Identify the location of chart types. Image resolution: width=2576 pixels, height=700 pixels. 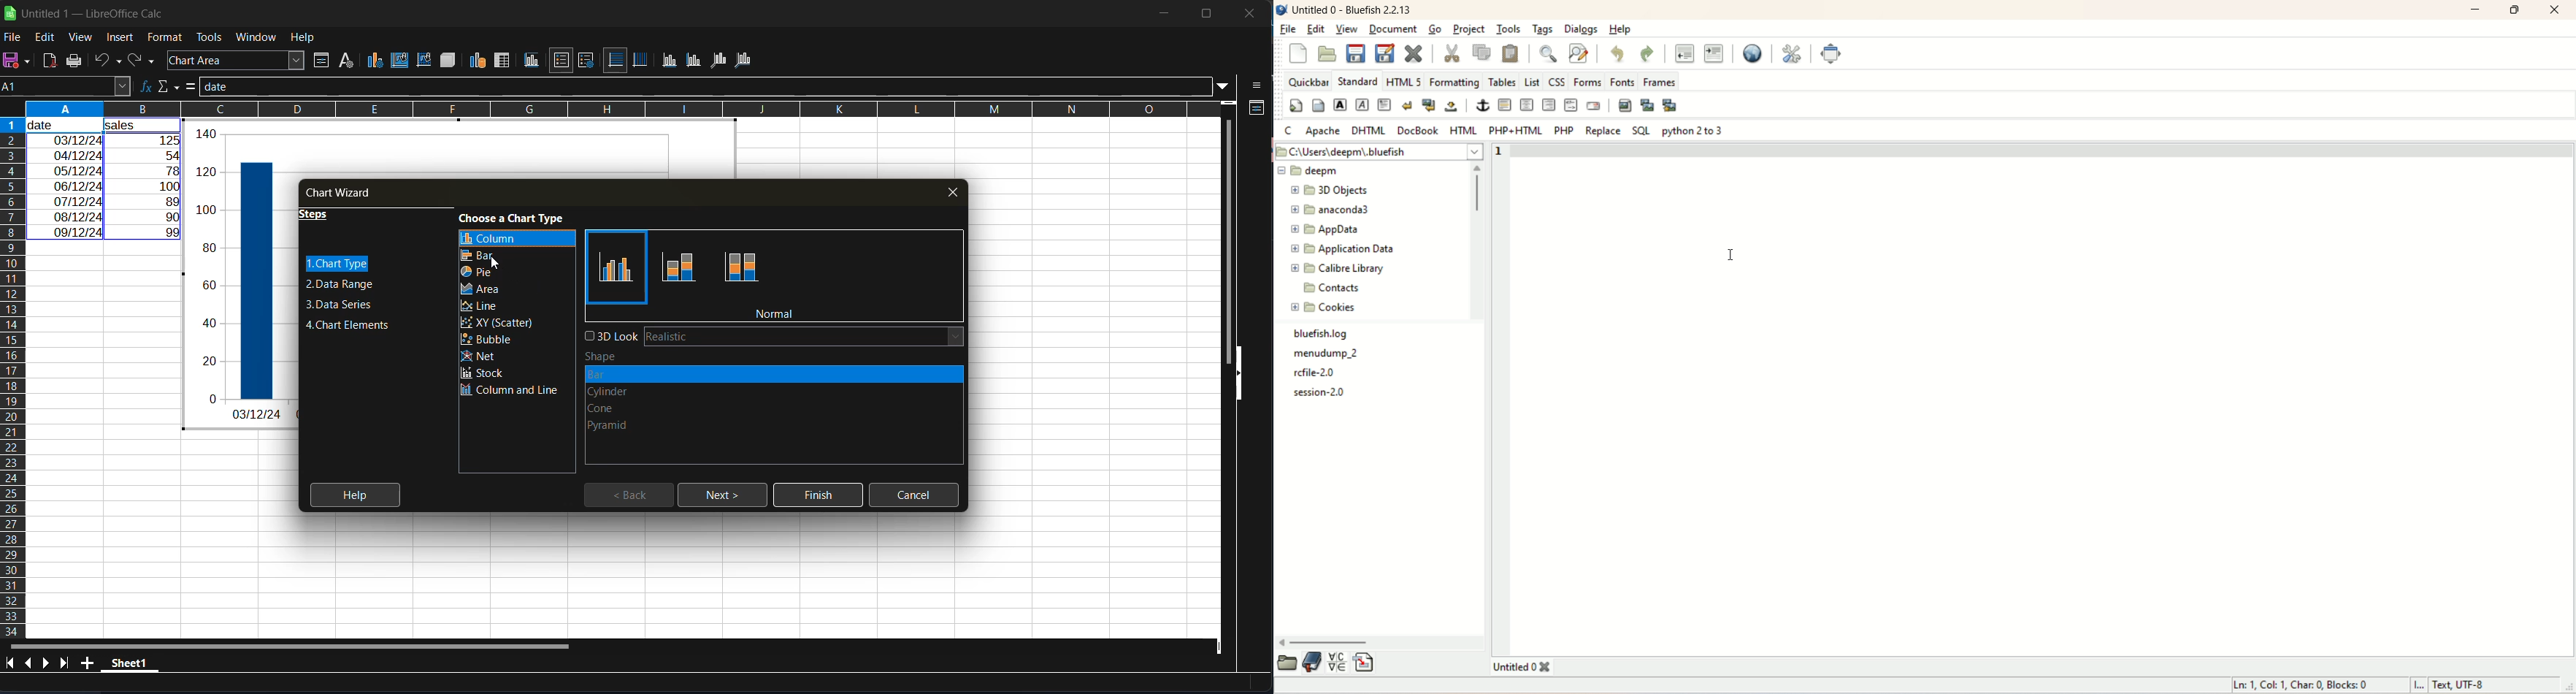
(518, 315).